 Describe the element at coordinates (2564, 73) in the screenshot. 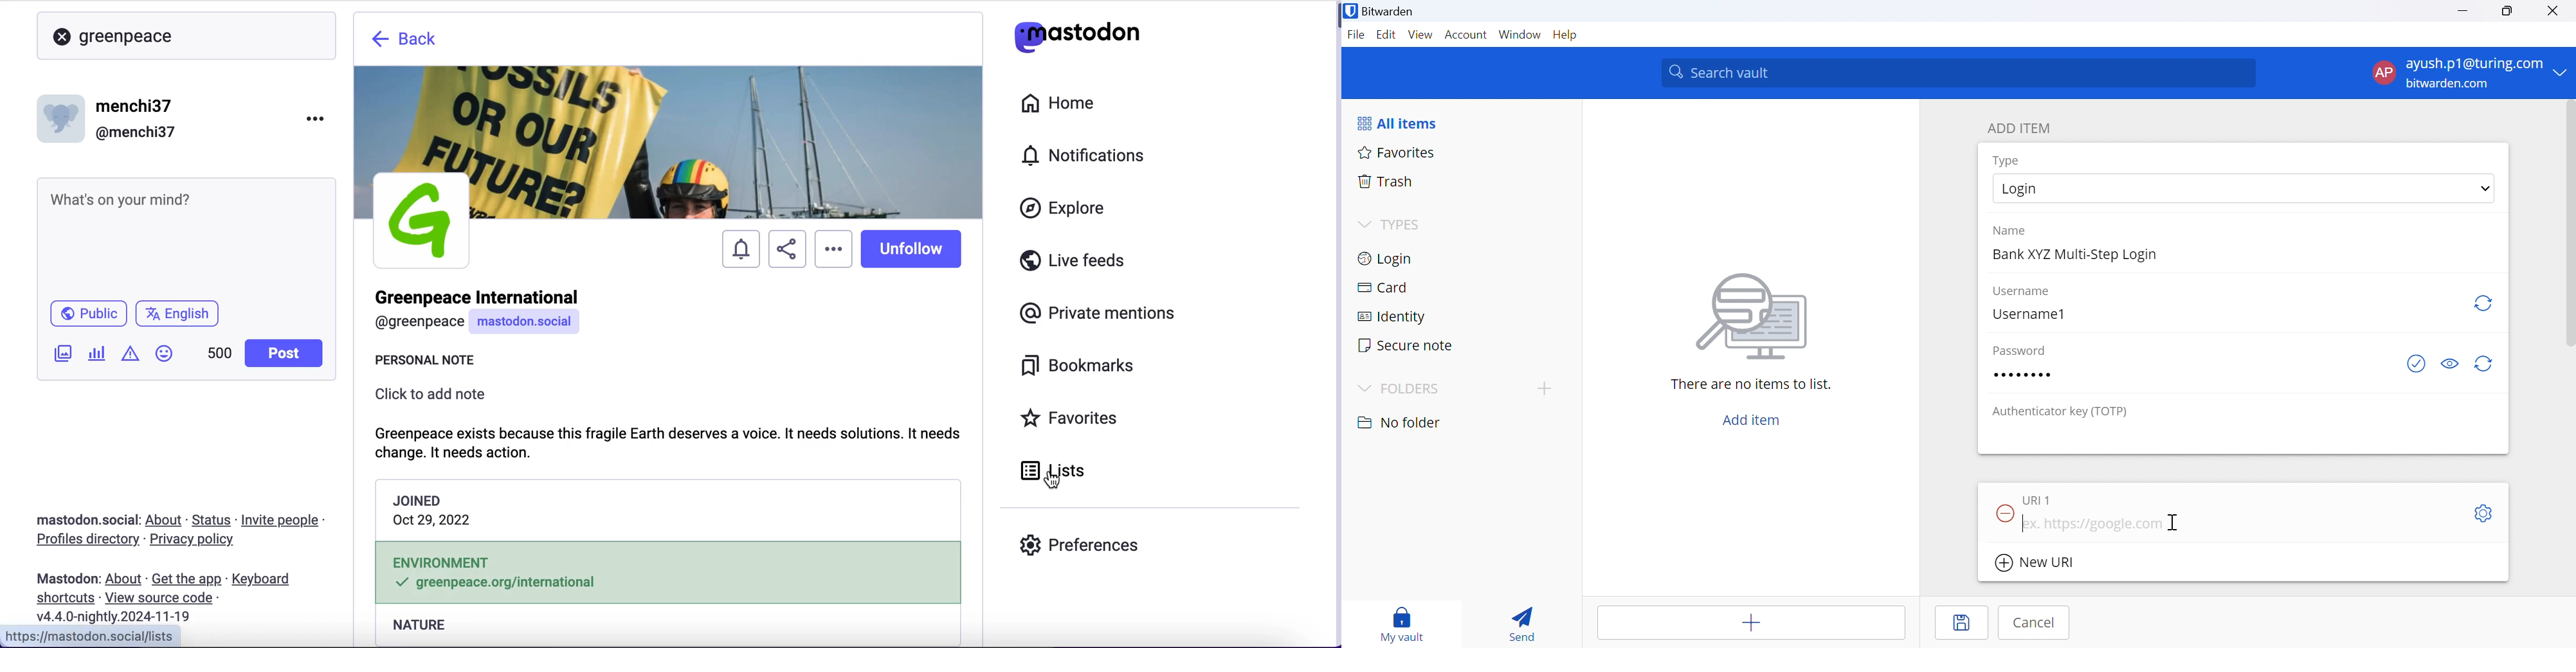

I see `Drop Down` at that location.